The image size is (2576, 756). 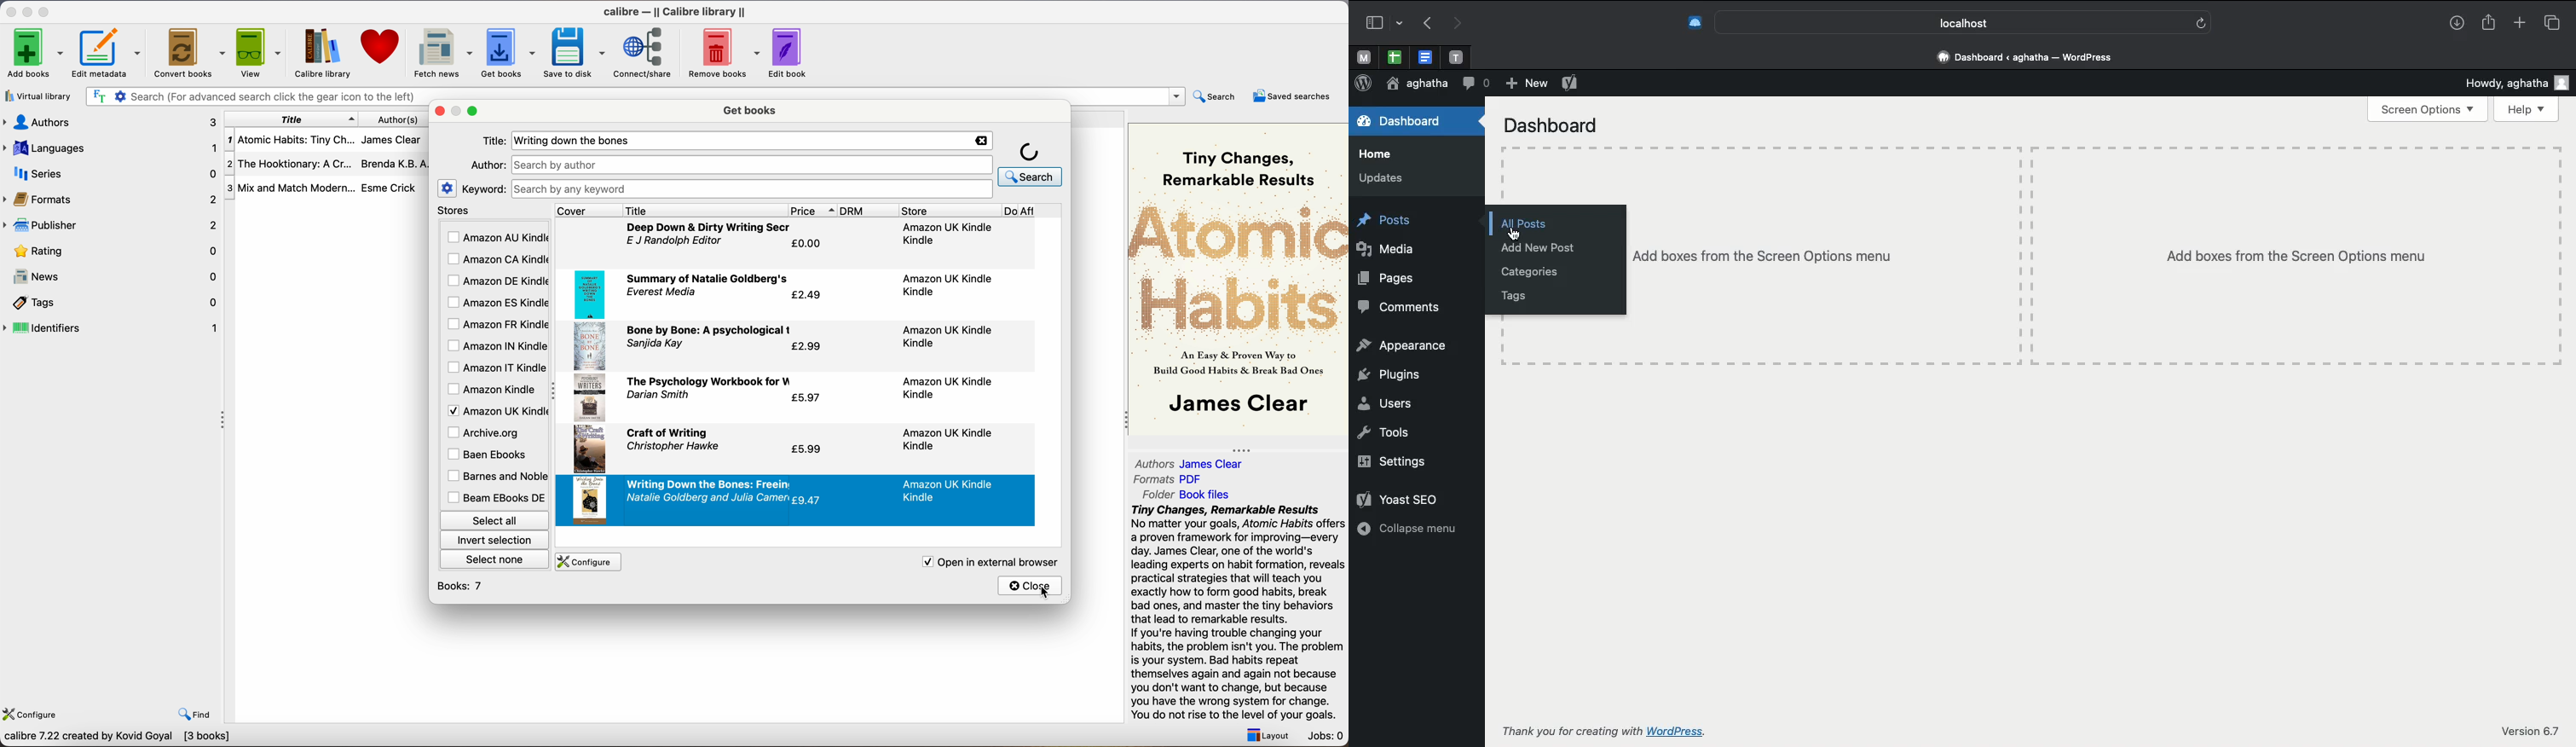 What do you see at coordinates (191, 55) in the screenshot?
I see `convert books` at bounding box center [191, 55].